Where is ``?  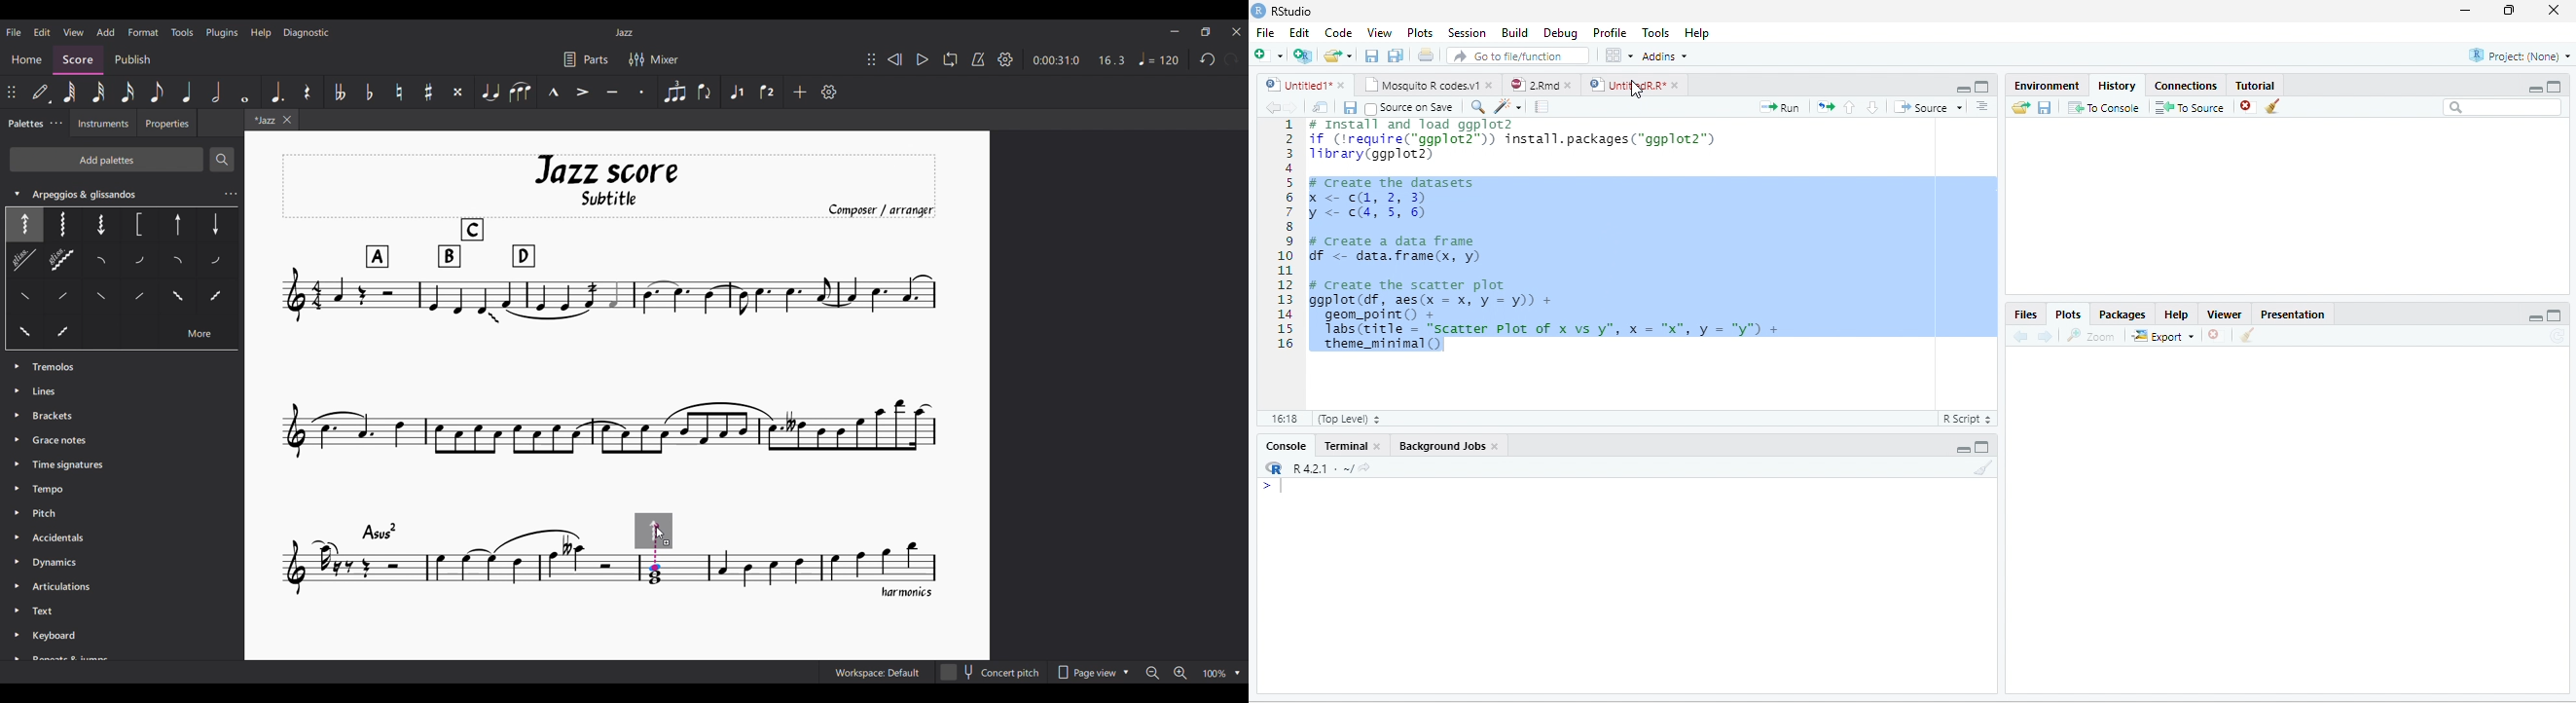  is located at coordinates (62, 258).